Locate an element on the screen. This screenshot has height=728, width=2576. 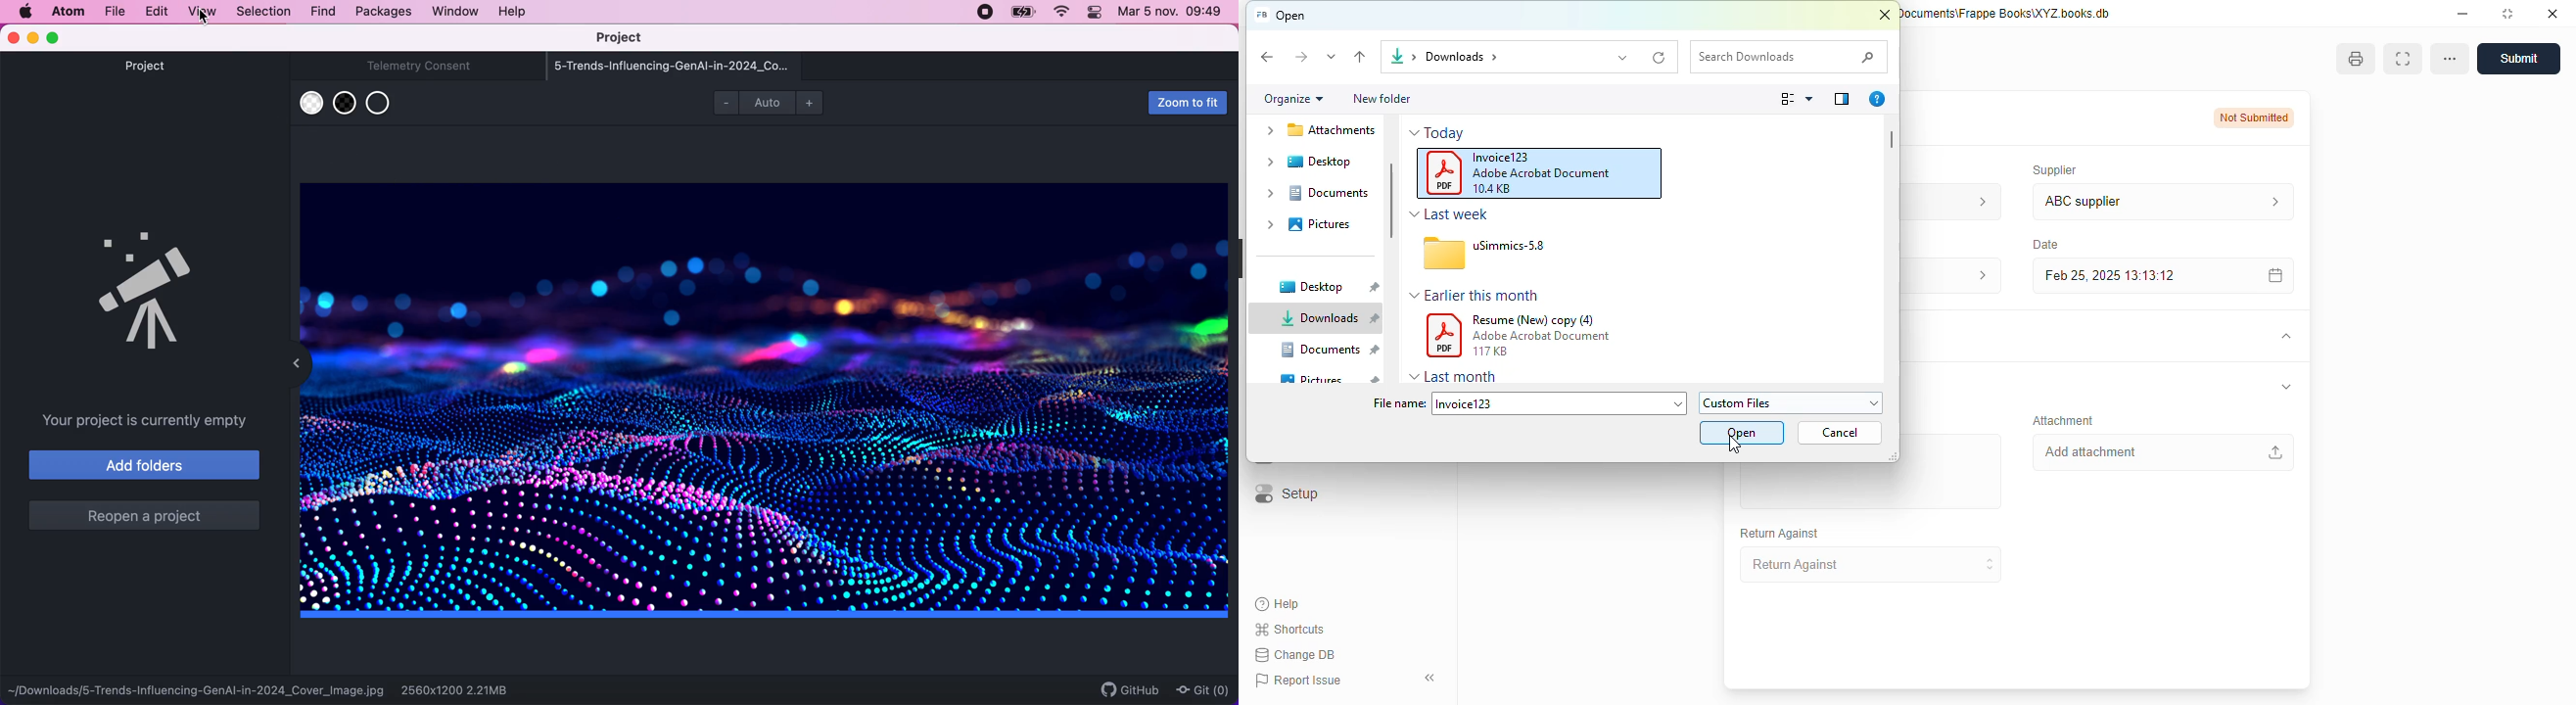
shortcuts is located at coordinates (1290, 629).